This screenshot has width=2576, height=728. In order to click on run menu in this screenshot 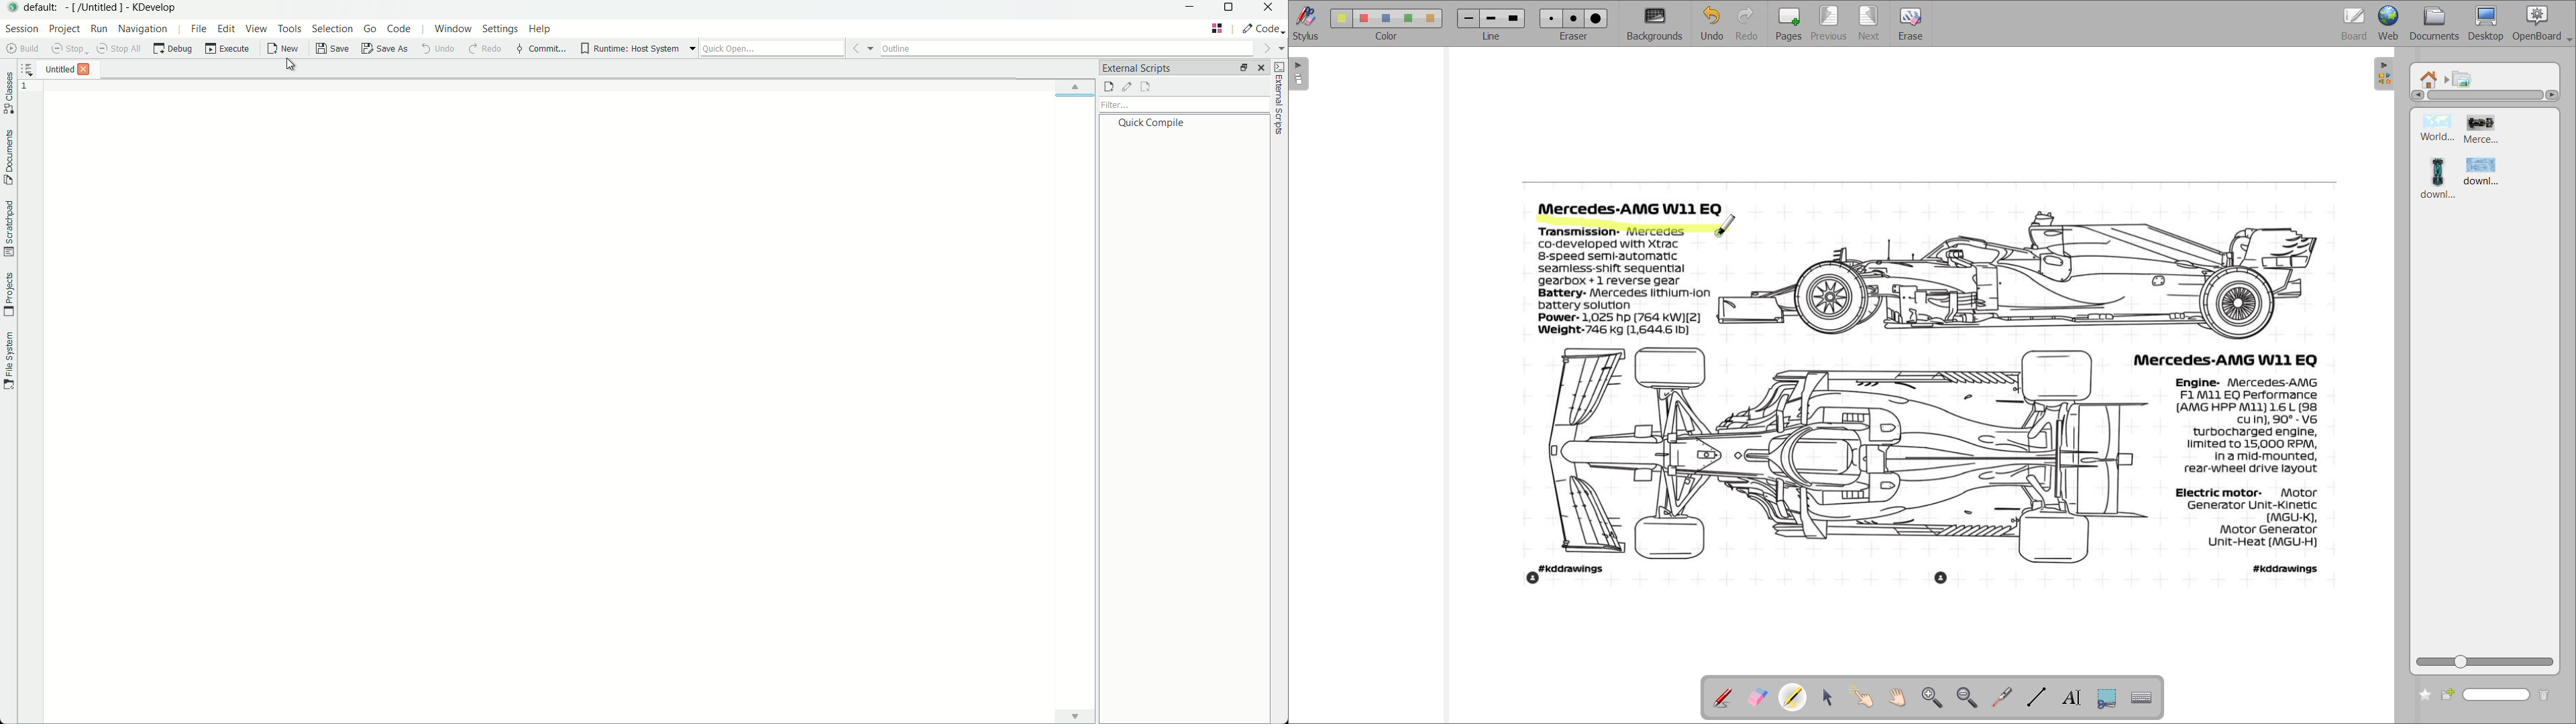, I will do `click(97, 27)`.